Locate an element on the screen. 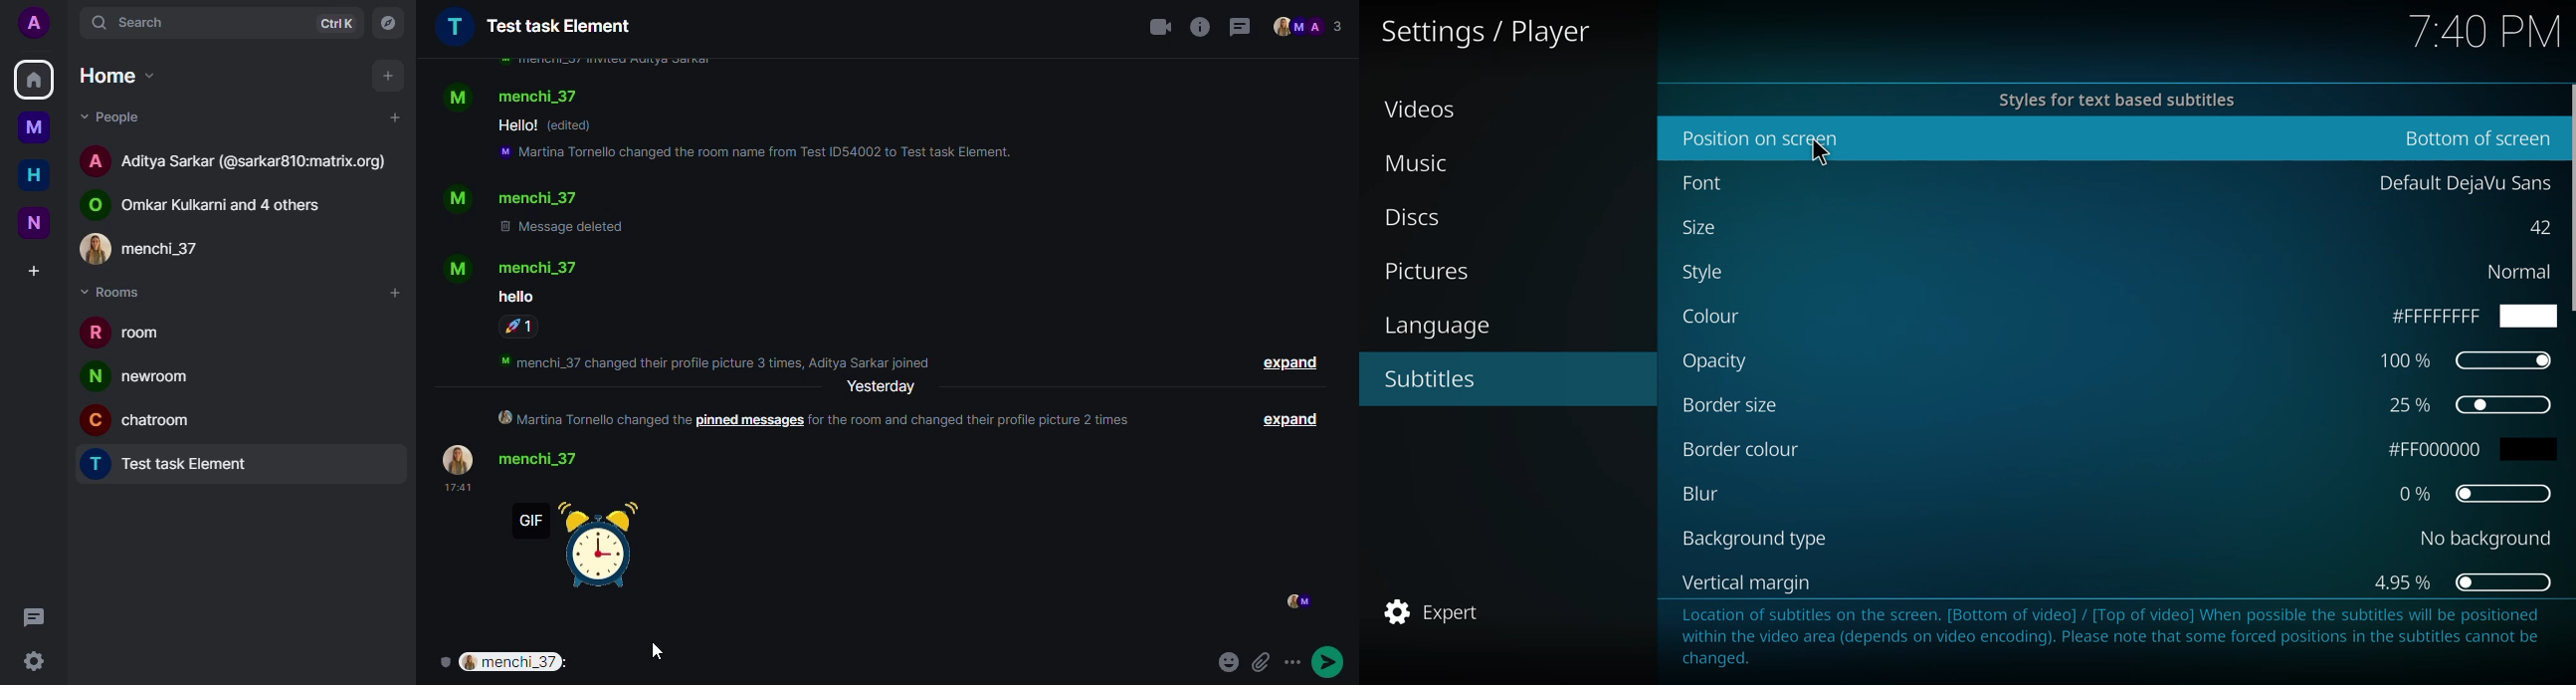 The image size is (2576, 700). color is located at coordinates (1714, 318).